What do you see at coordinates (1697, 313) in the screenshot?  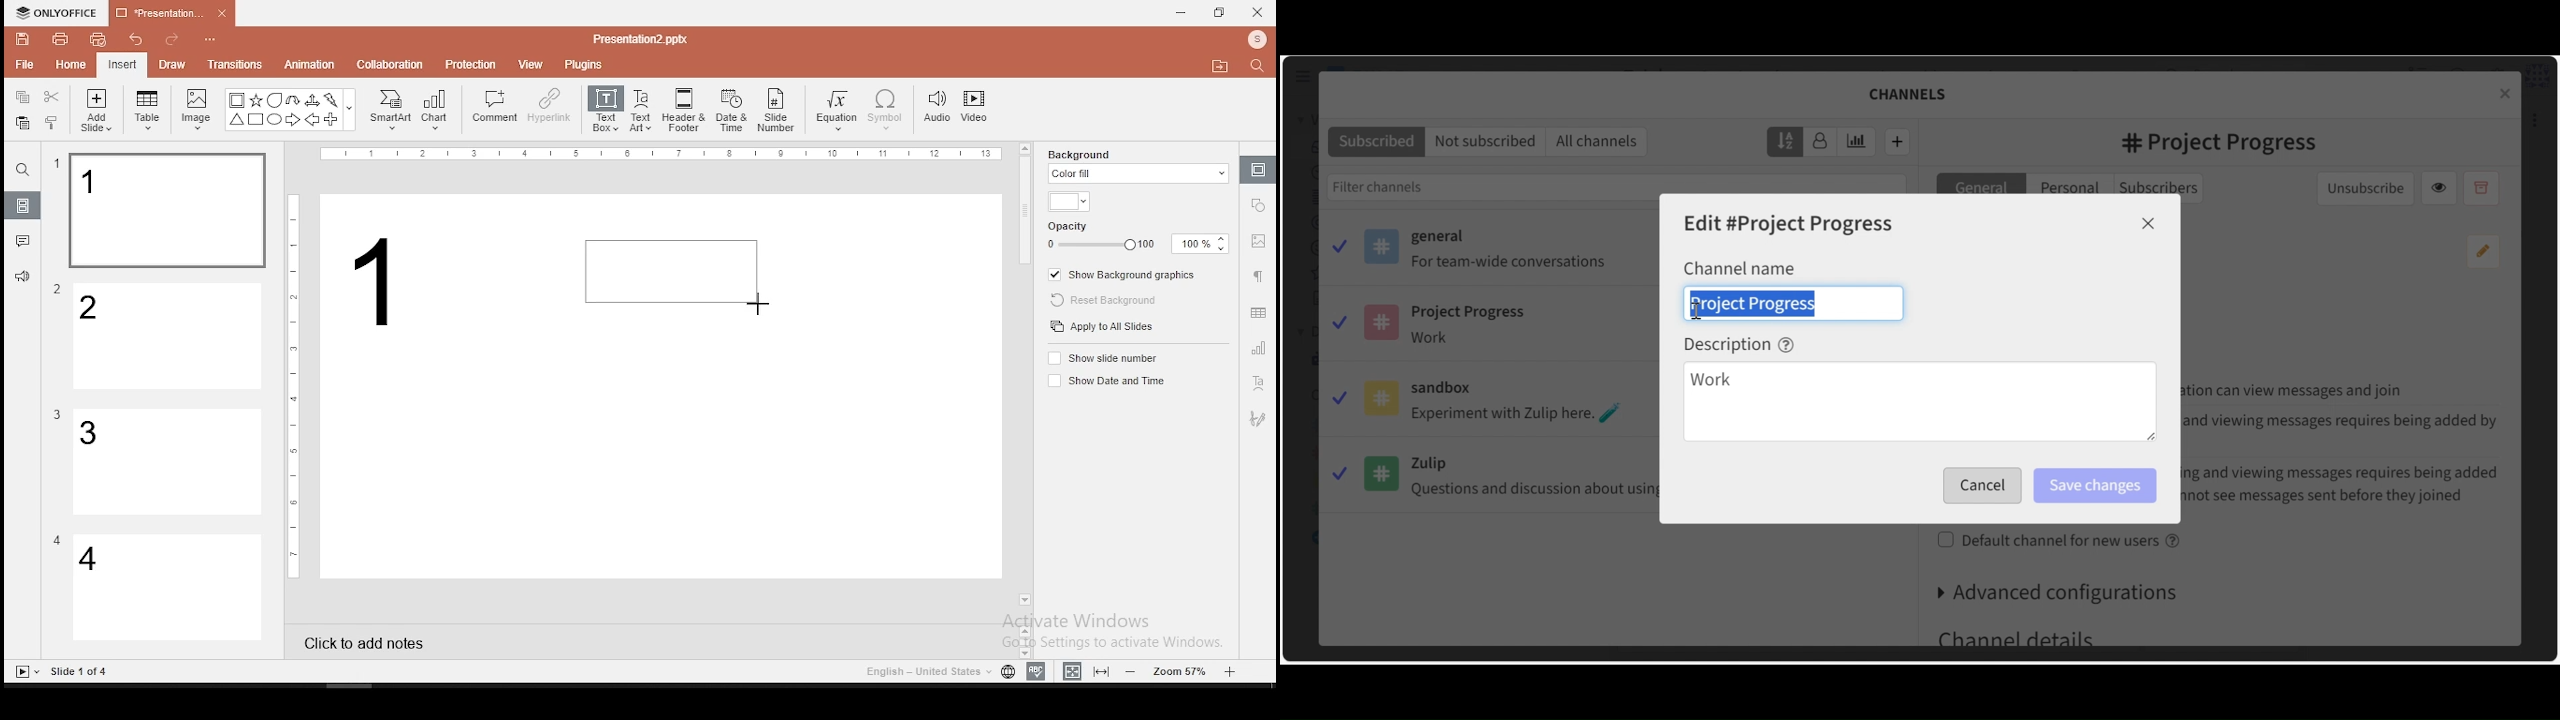 I see `cursor` at bounding box center [1697, 313].